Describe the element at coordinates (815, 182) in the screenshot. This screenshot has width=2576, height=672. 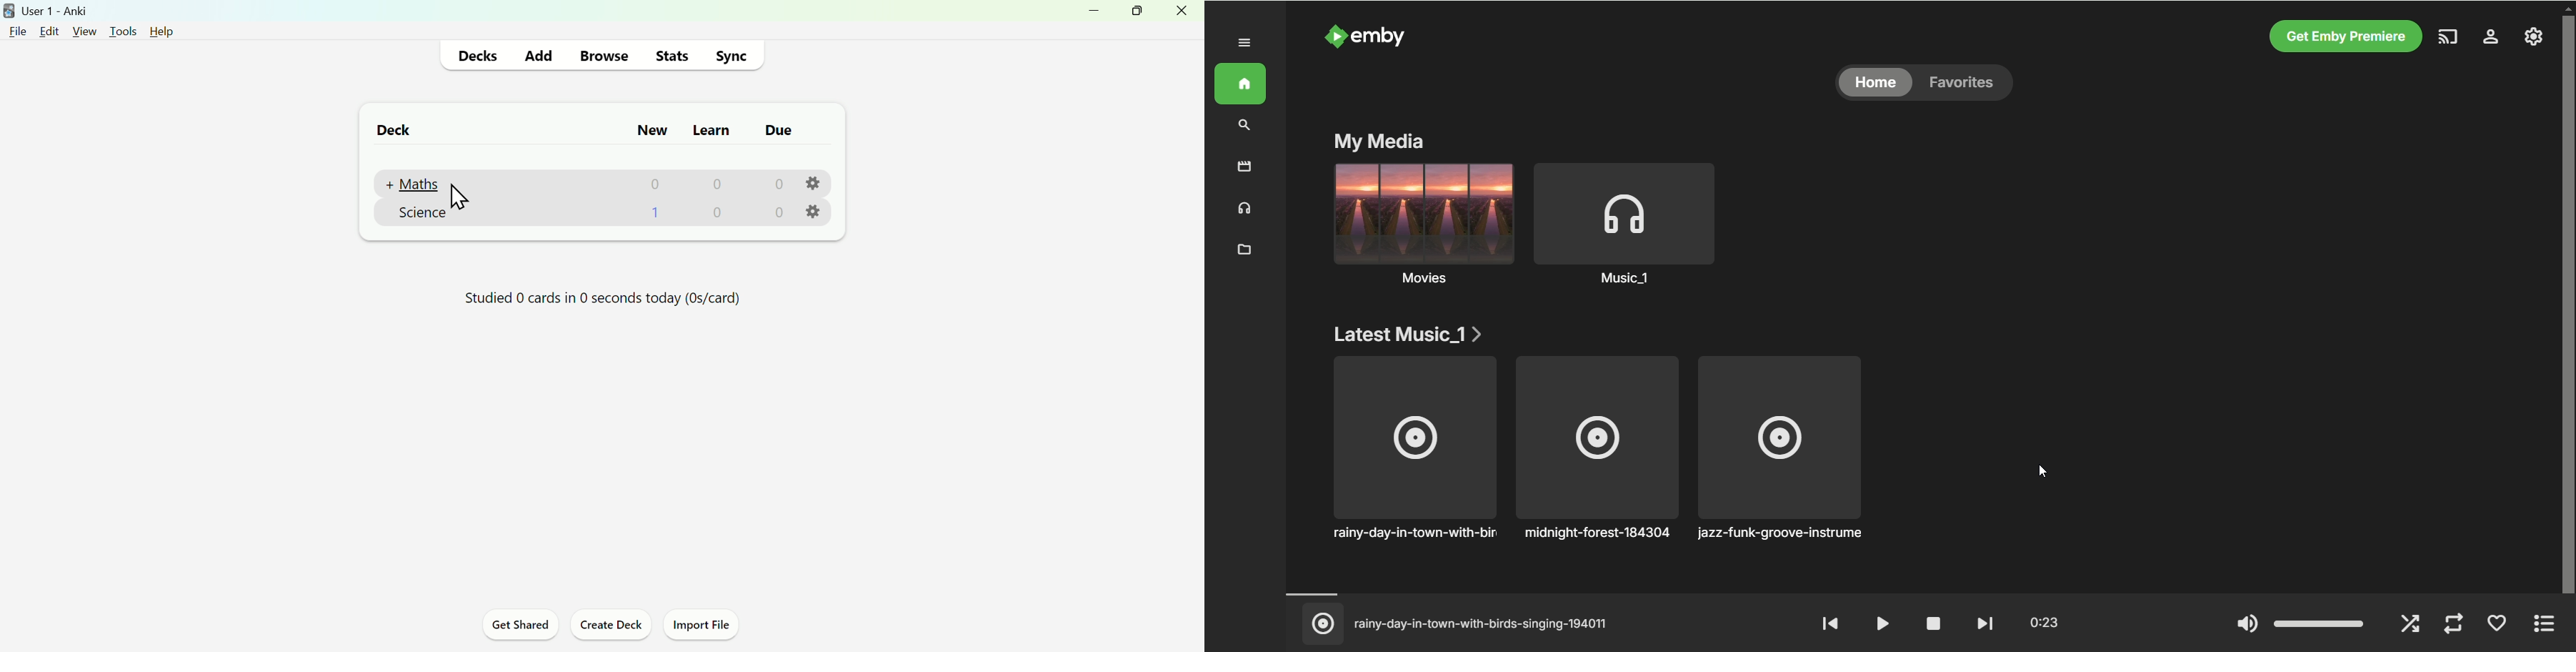
I see `settings` at that location.